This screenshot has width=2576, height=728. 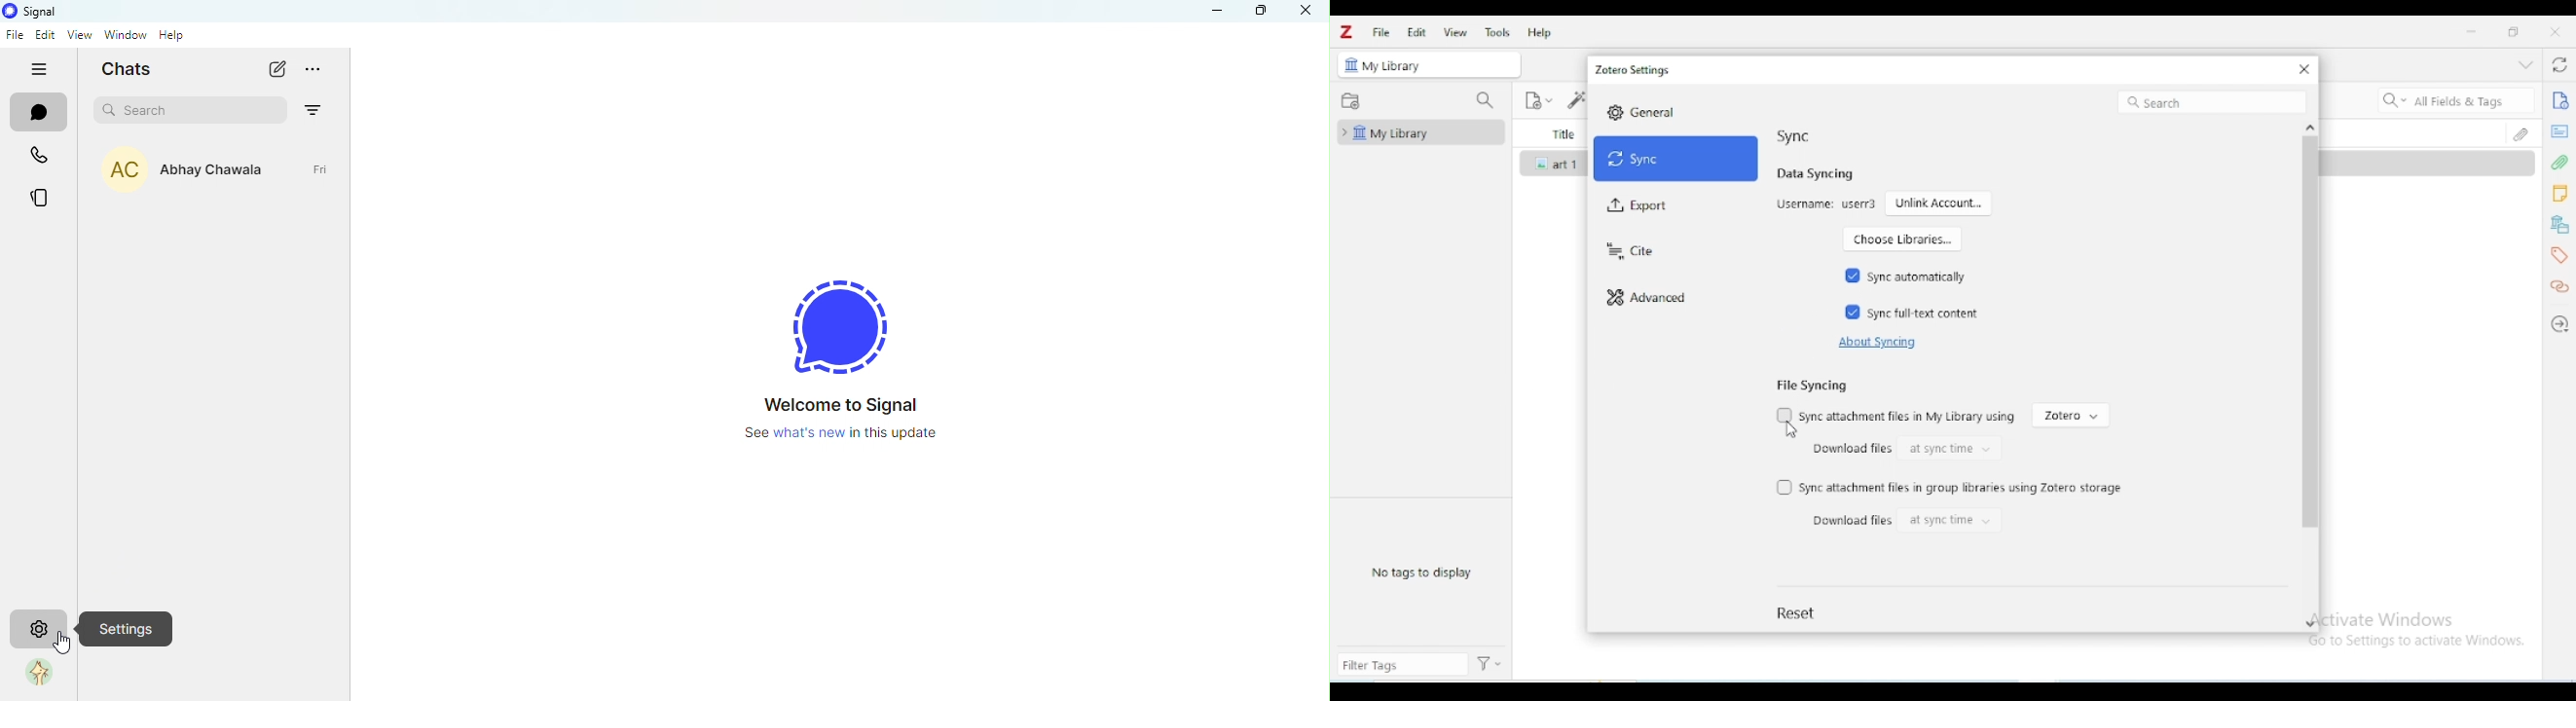 What do you see at coordinates (1875, 343) in the screenshot?
I see `about syncing` at bounding box center [1875, 343].